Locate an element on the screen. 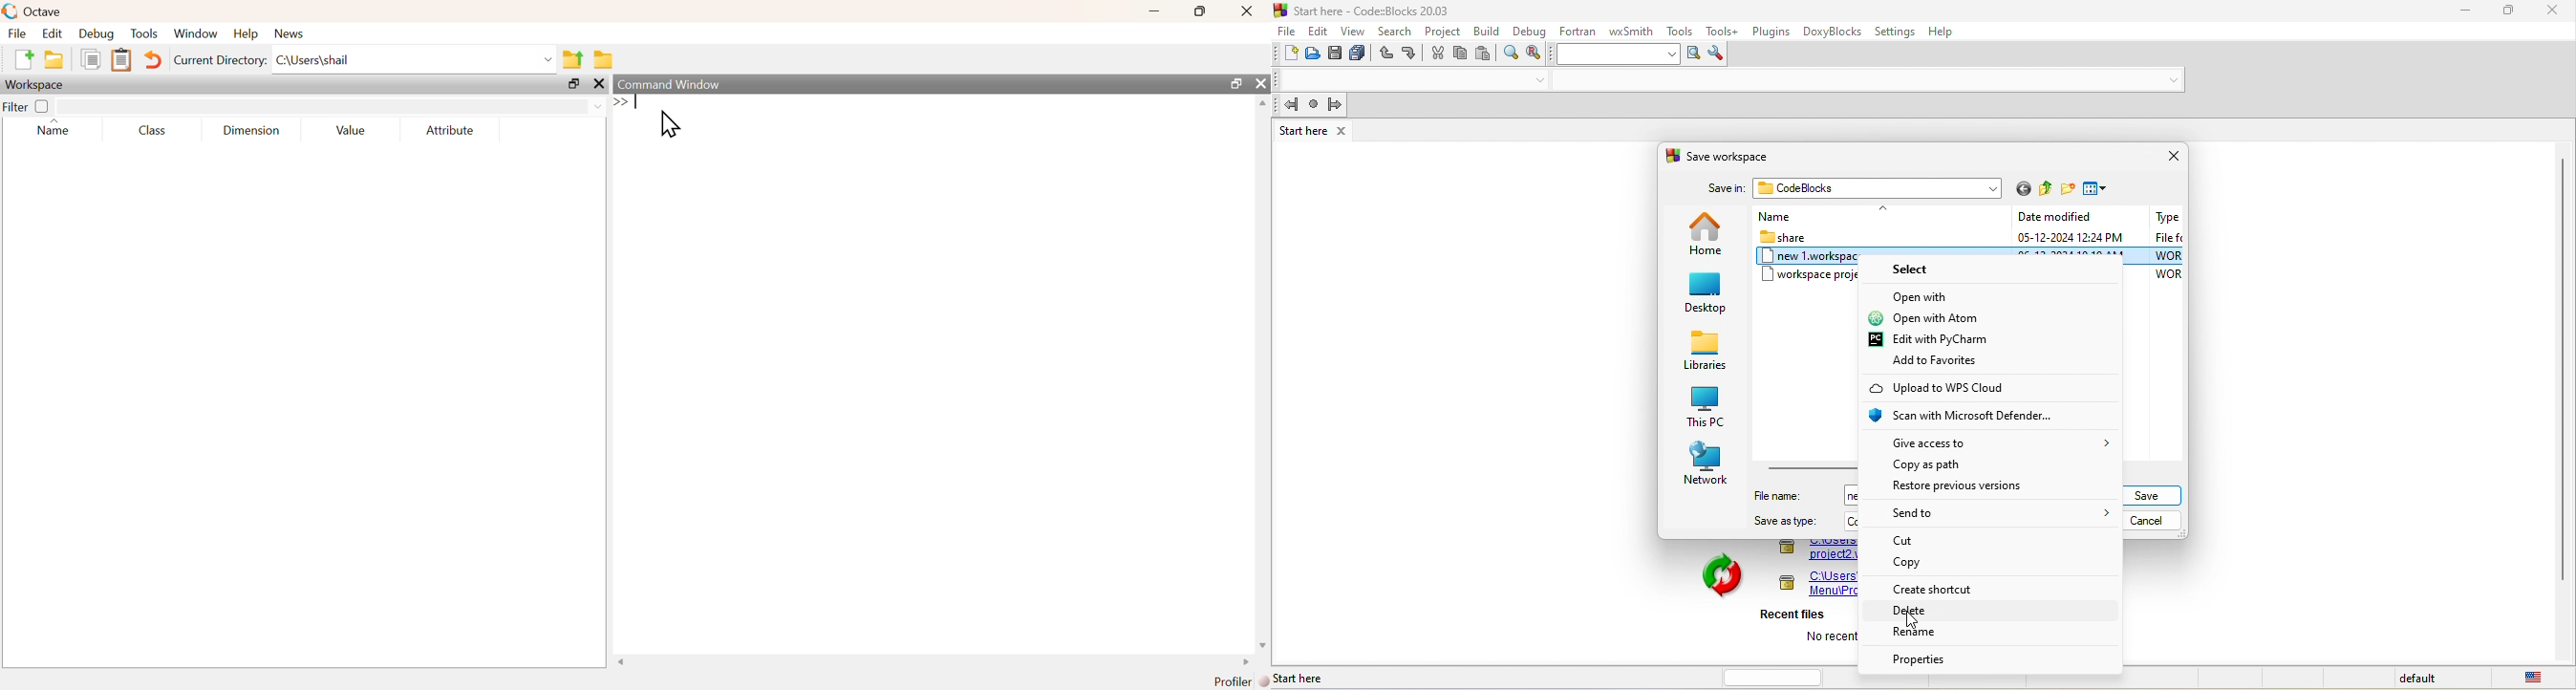 The width and height of the screenshot is (2576, 700). libraries is located at coordinates (1706, 353).